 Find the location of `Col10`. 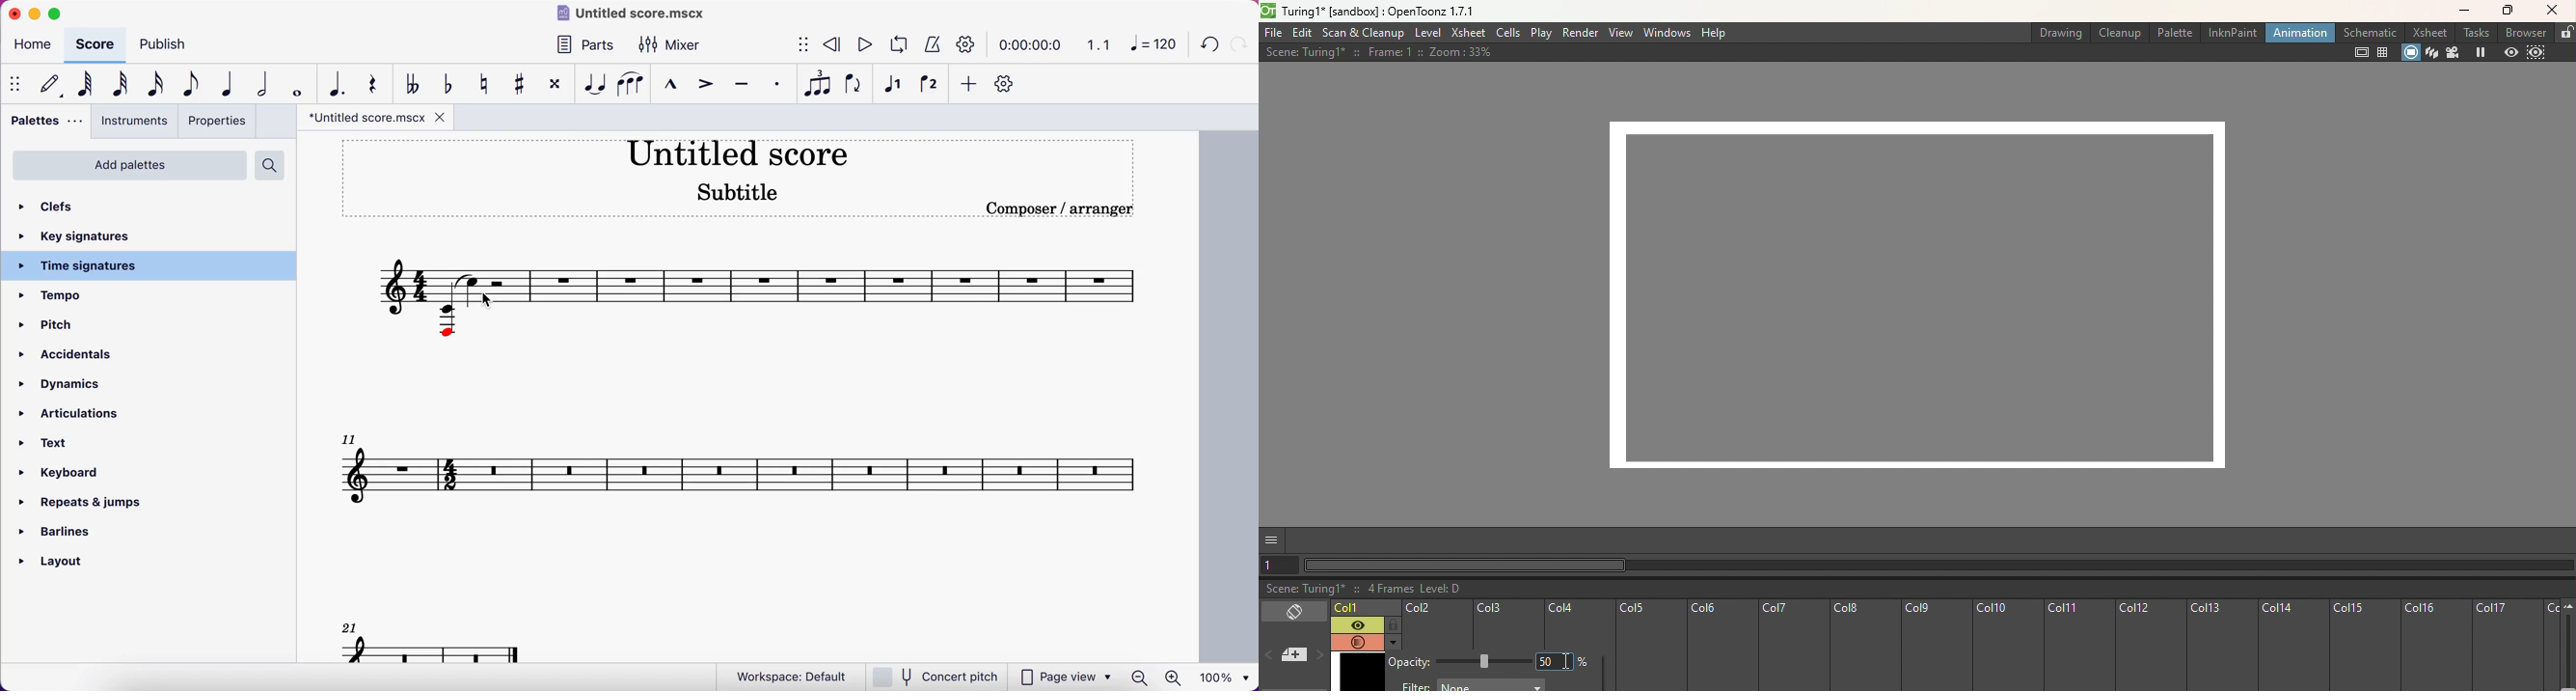

Col10 is located at coordinates (2006, 647).